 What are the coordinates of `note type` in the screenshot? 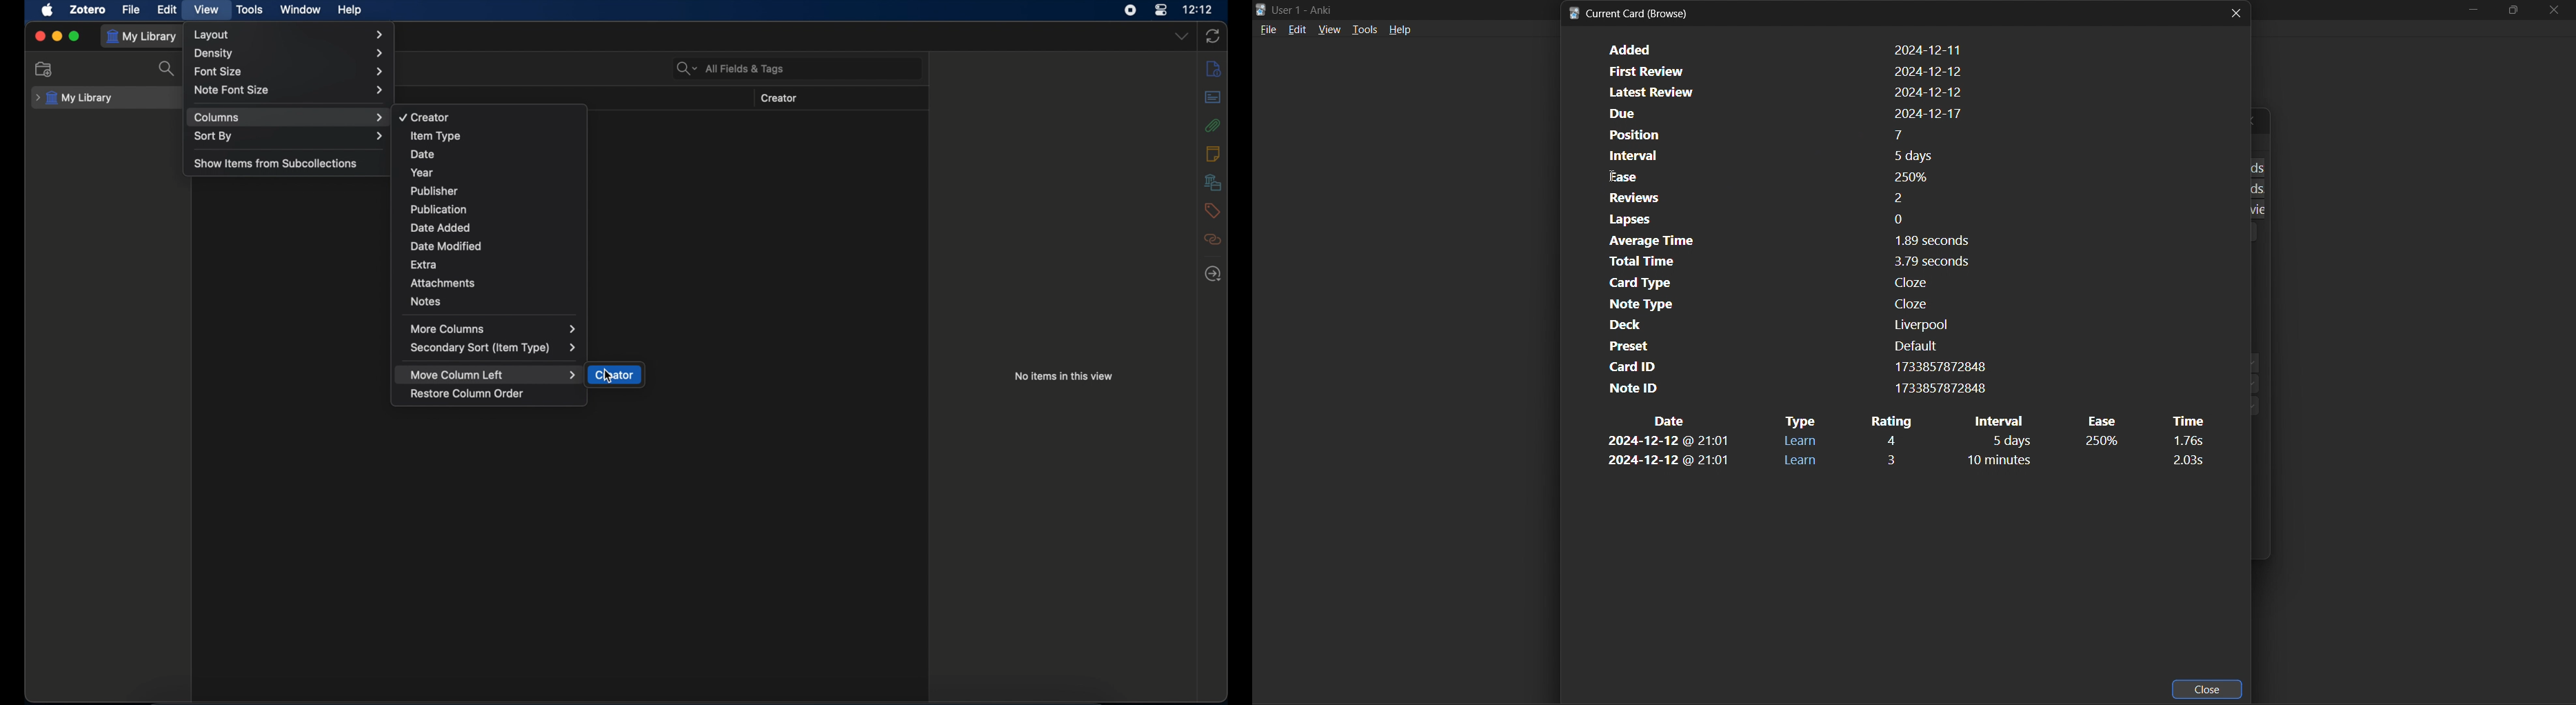 It's located at (1778, 304).